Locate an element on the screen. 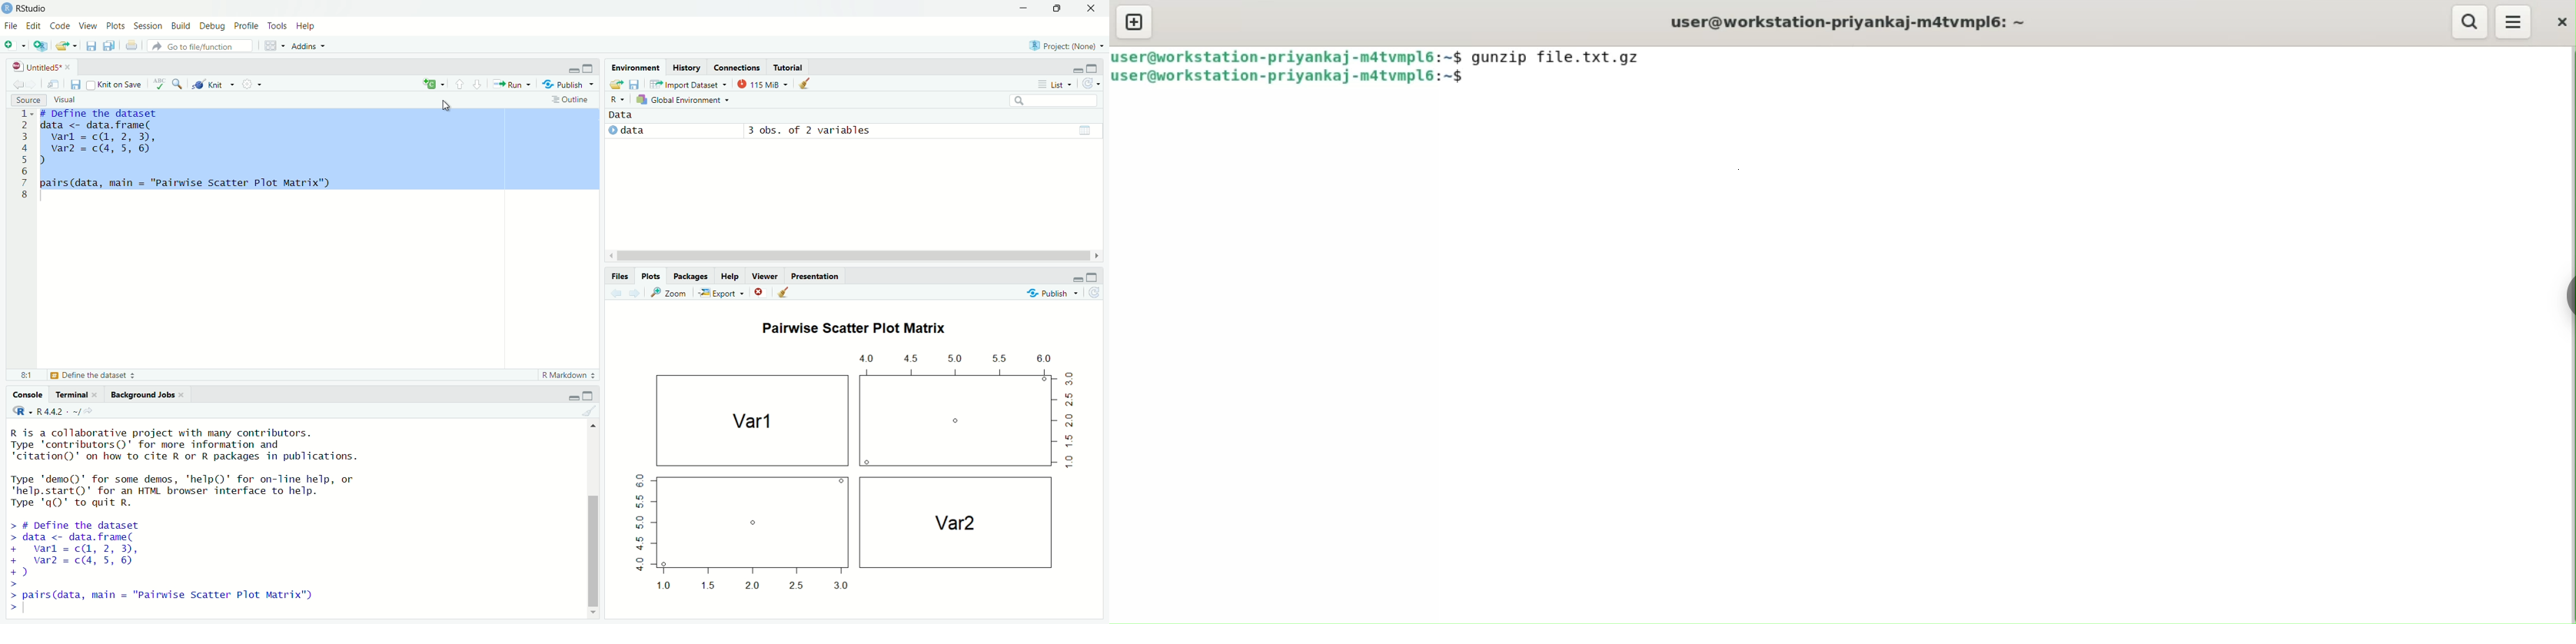  Help is located at coordinates (305, 24).